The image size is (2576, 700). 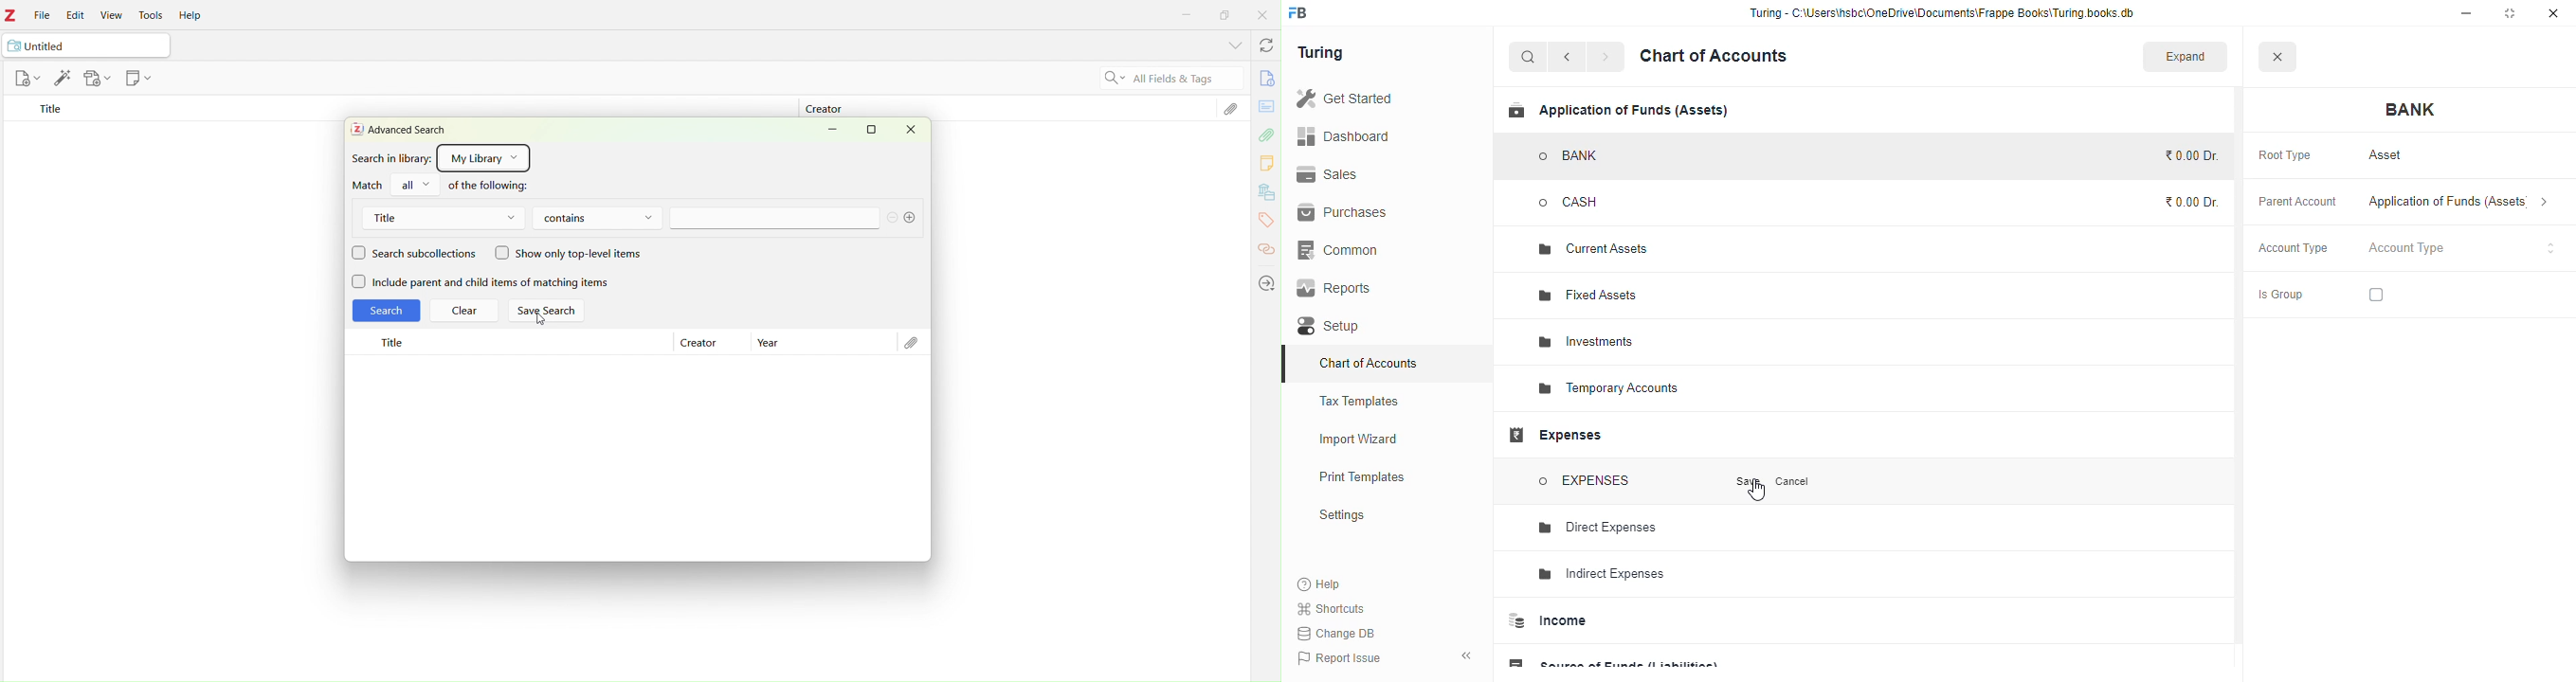 What do you see at coordinates (1267, 105) in the screenshot?
I see `Card` at bounding box center [1267, 105].